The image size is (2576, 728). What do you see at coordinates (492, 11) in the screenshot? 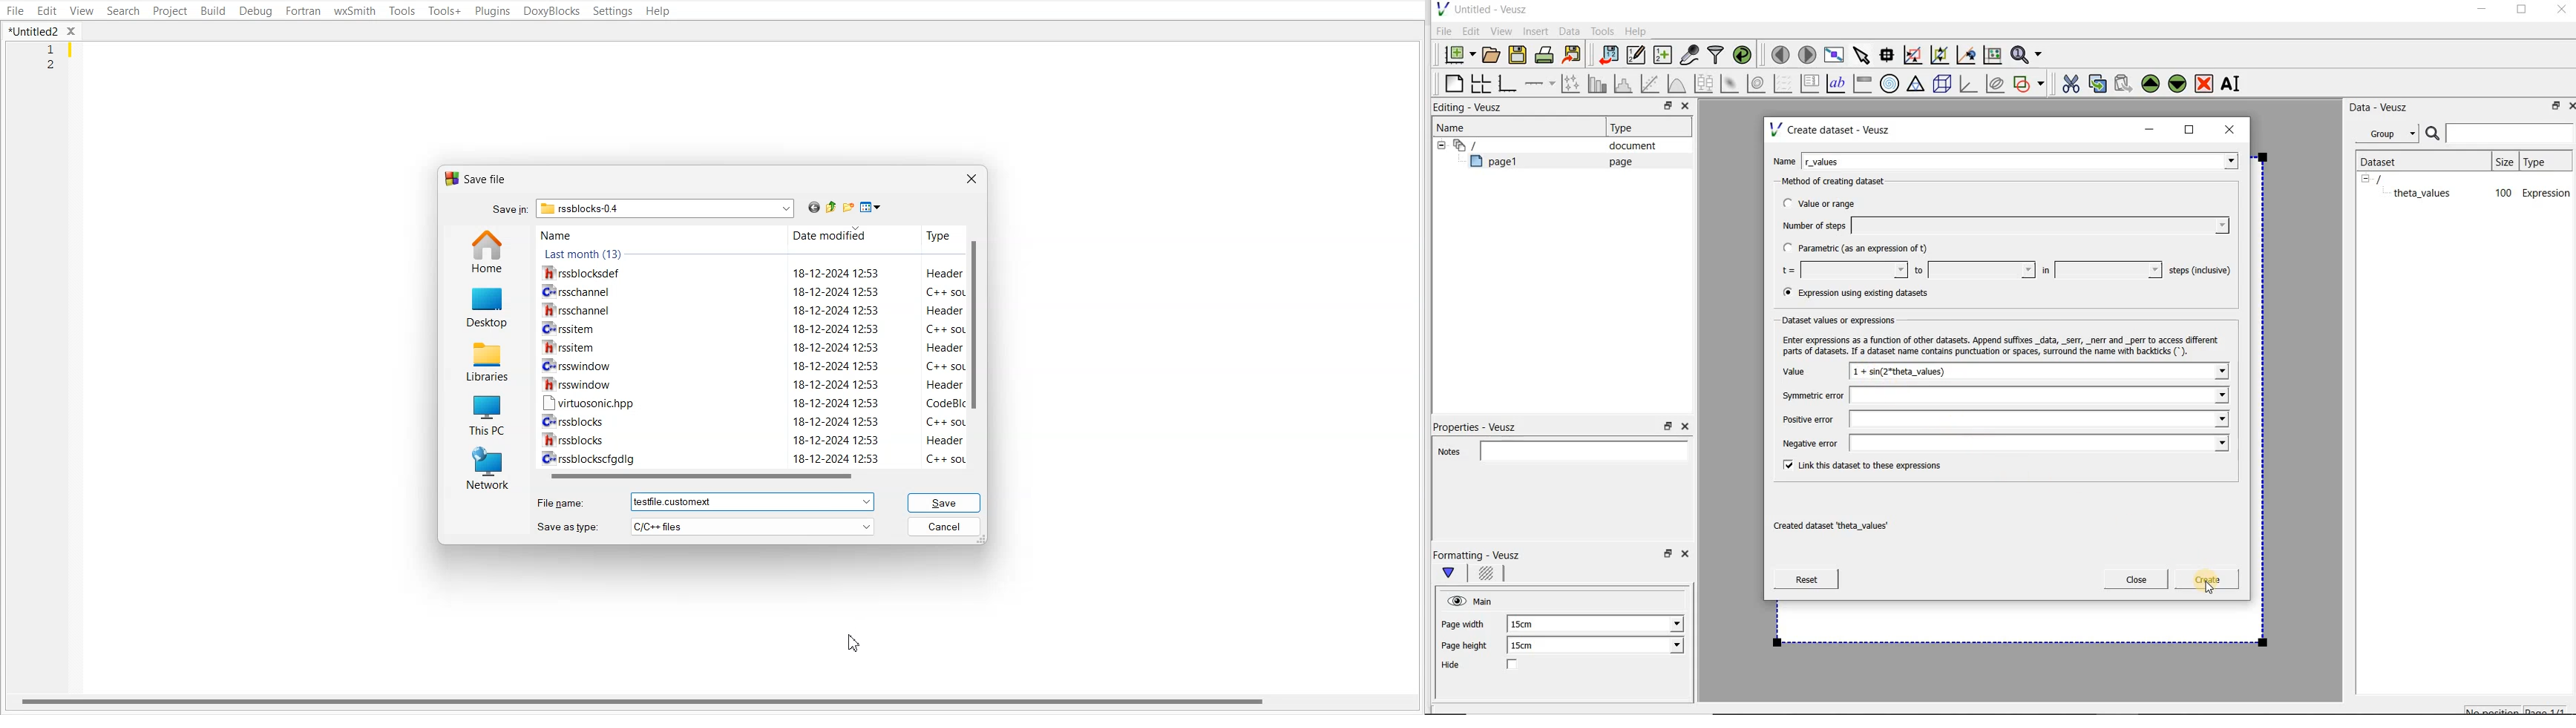
I see `Plugins` at bounding box center [492, 11].